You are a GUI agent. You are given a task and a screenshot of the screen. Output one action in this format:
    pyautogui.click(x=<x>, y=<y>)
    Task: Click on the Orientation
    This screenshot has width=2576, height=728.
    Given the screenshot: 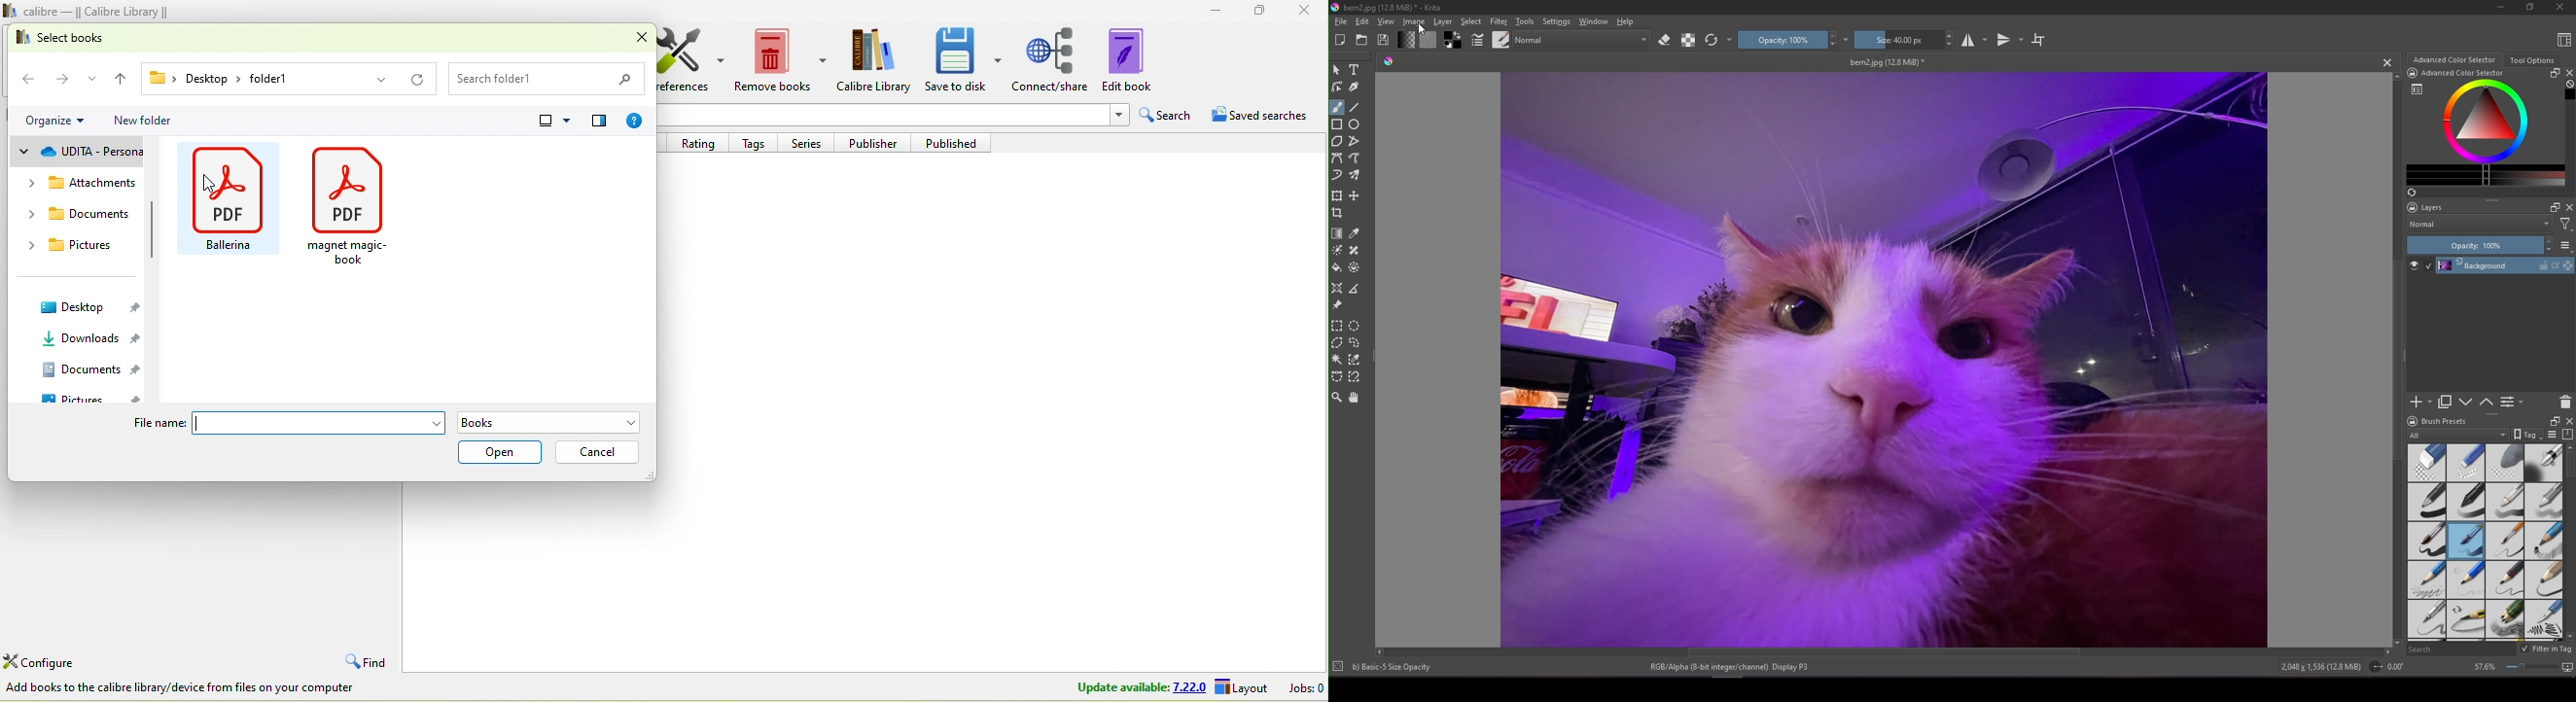 What is the action you would take?
    pyautogui.click(x=2390, y=666)
    